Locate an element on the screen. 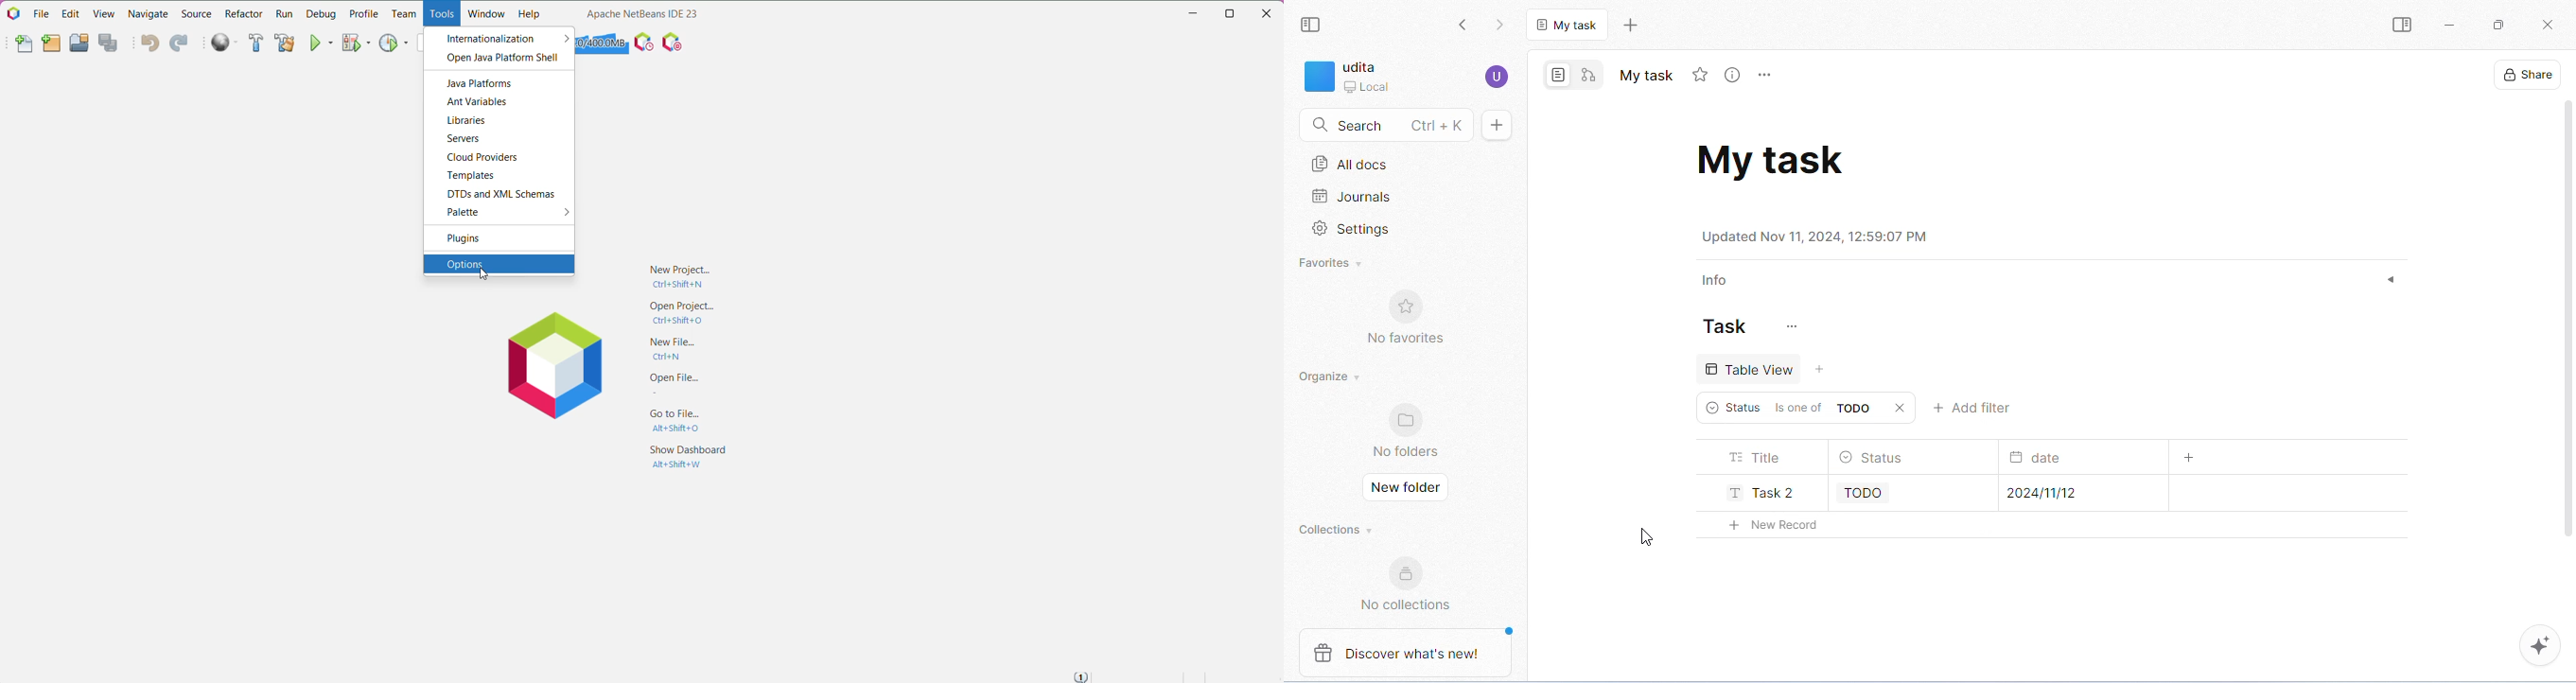  organize is located at coordinates (1329, 377).